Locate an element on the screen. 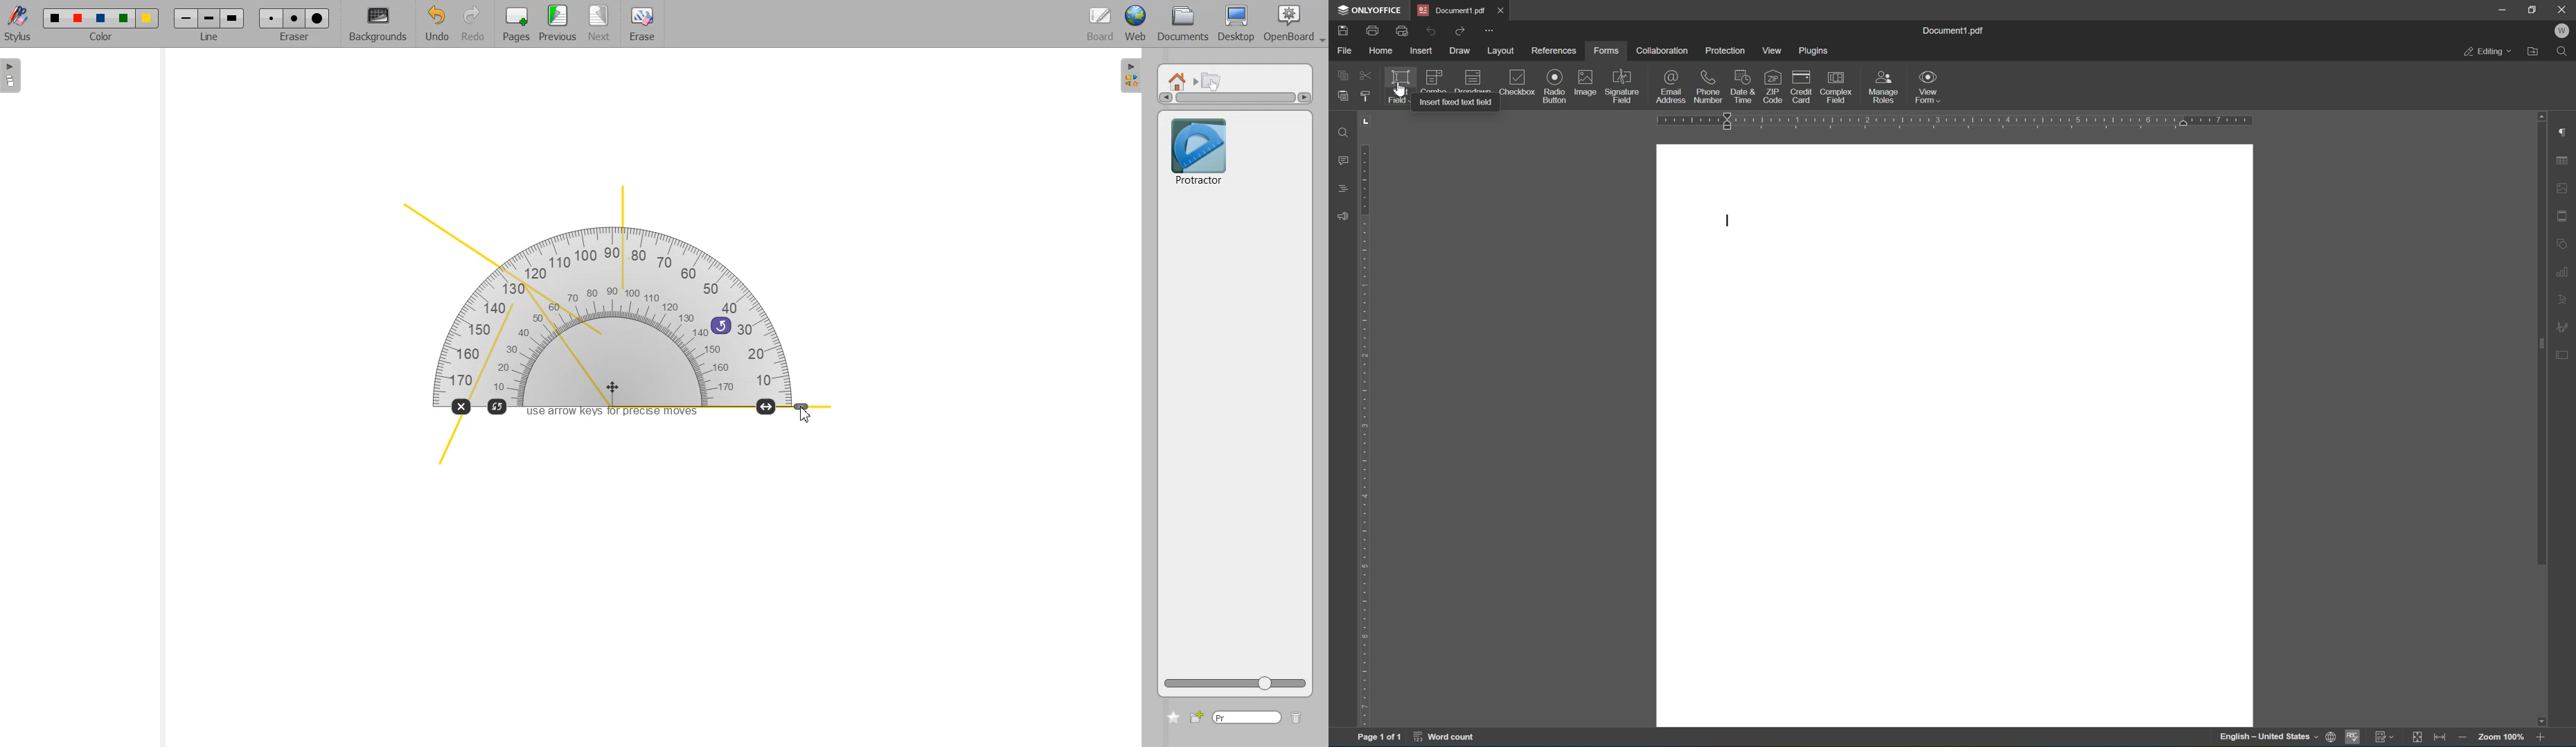  file is located at coordinates (1346, 51).